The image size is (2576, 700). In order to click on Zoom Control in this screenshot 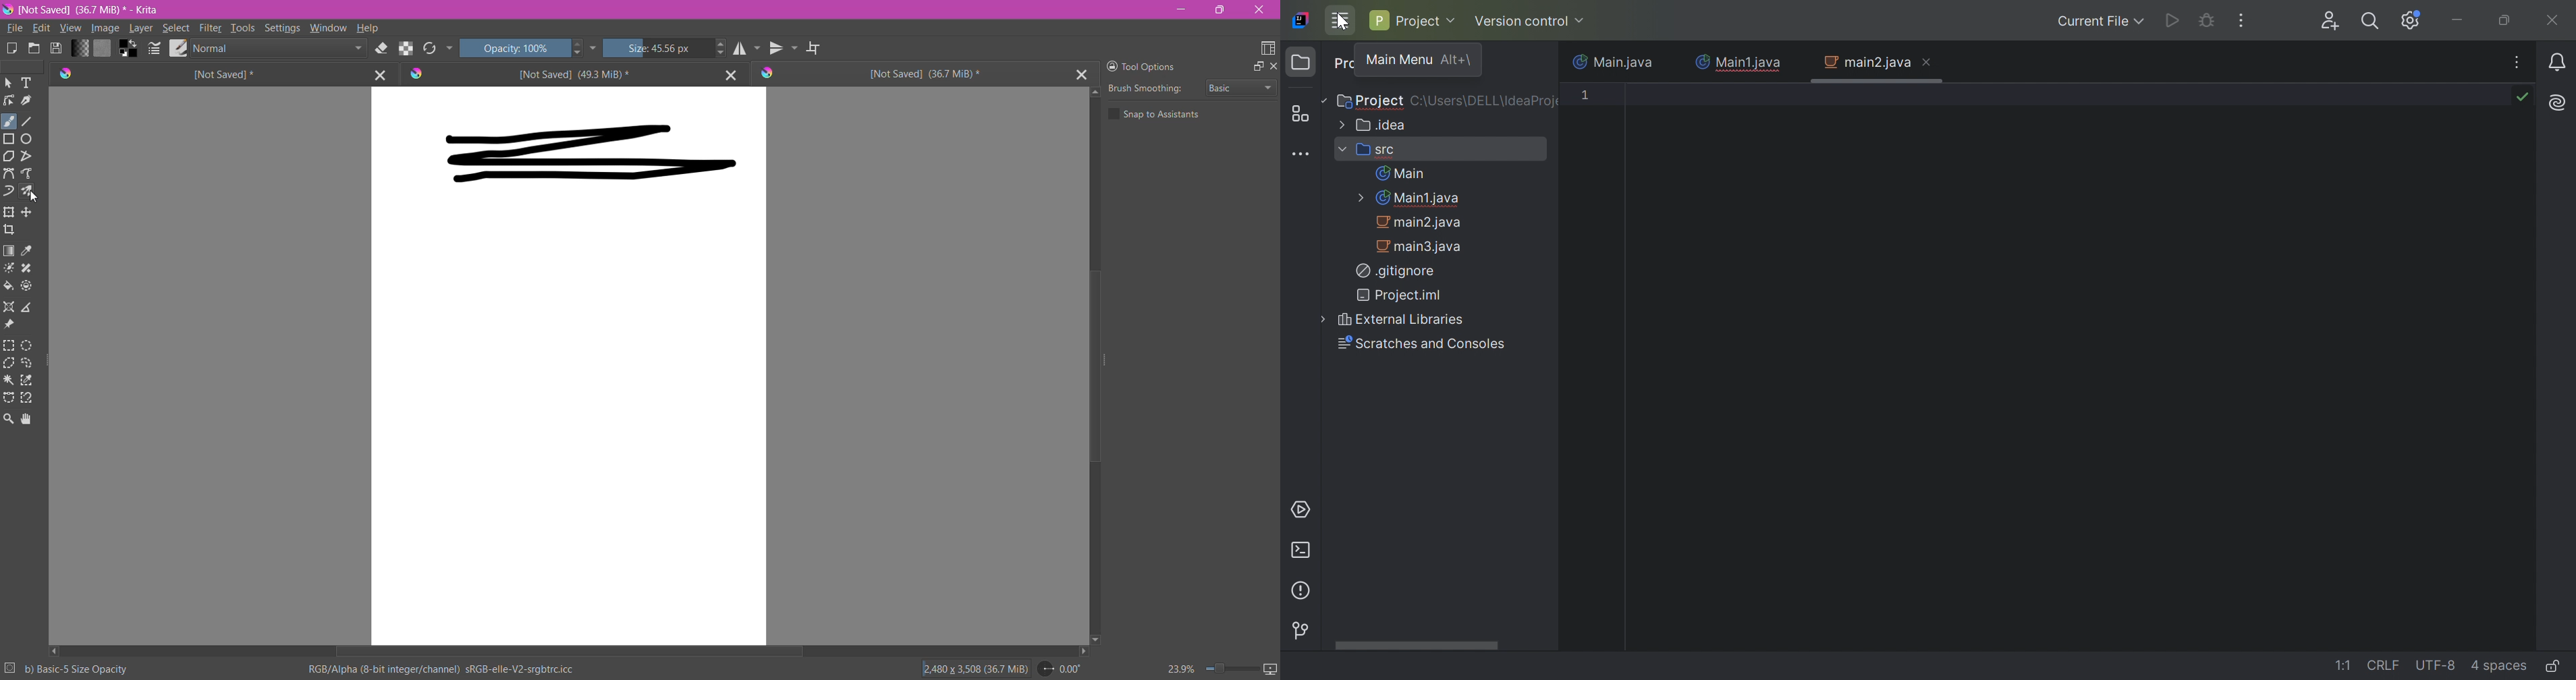, I will do `click(1209, 669)`.